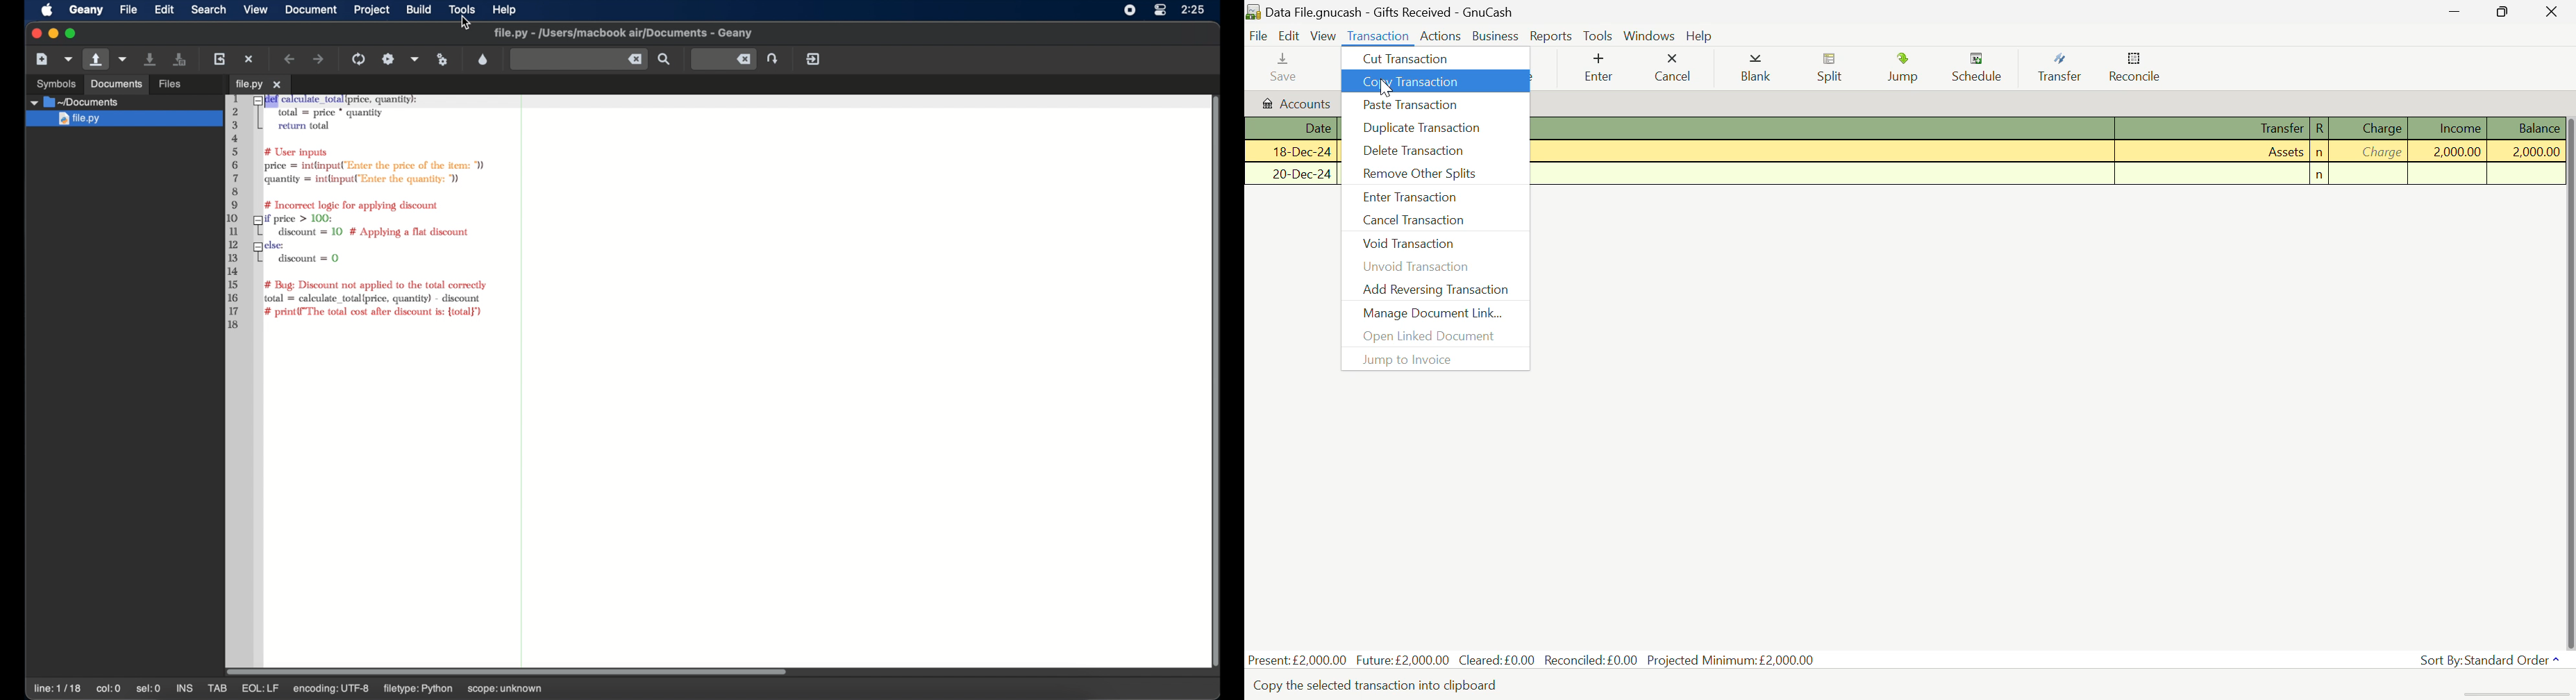 The image size is (2576, 700). What do you see at coordinates (1294, 104) in the screenshot?
I see `Accounts Tab` at bounding box center [1294, 104].